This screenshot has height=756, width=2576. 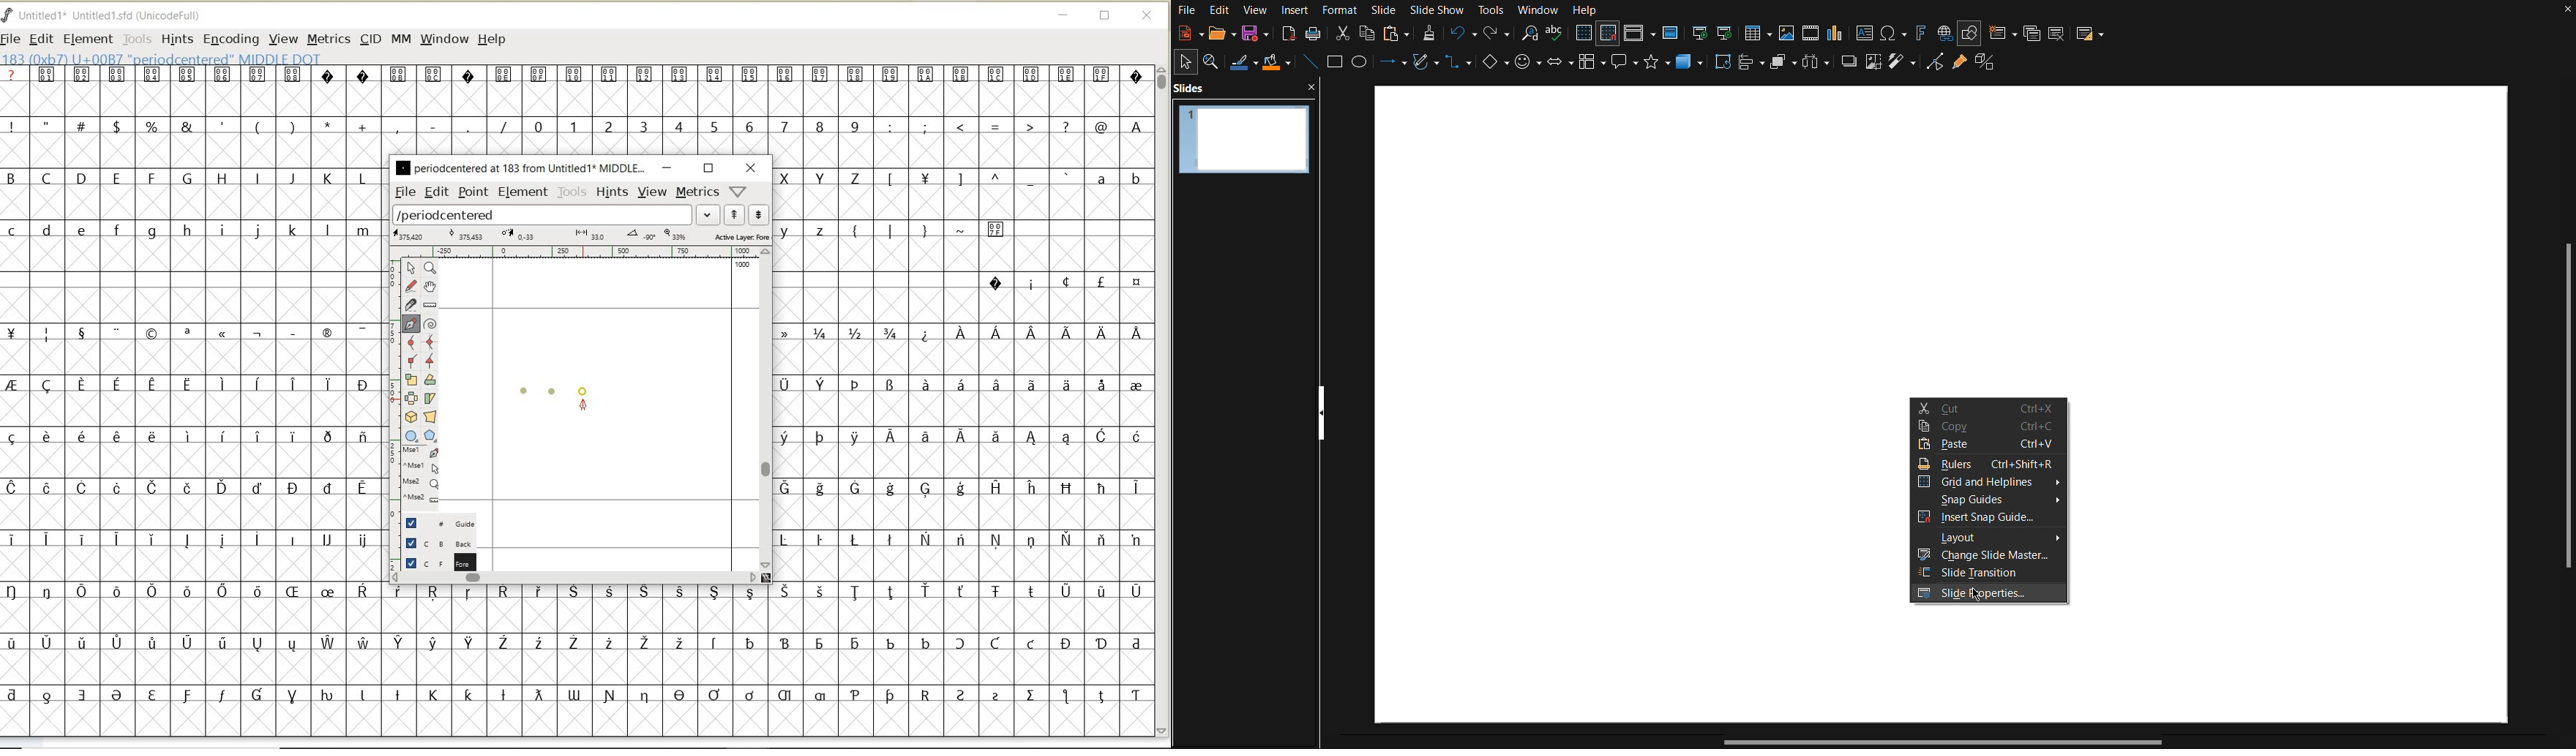 I want to click on Insert Table, so click(x=1761, y=31).